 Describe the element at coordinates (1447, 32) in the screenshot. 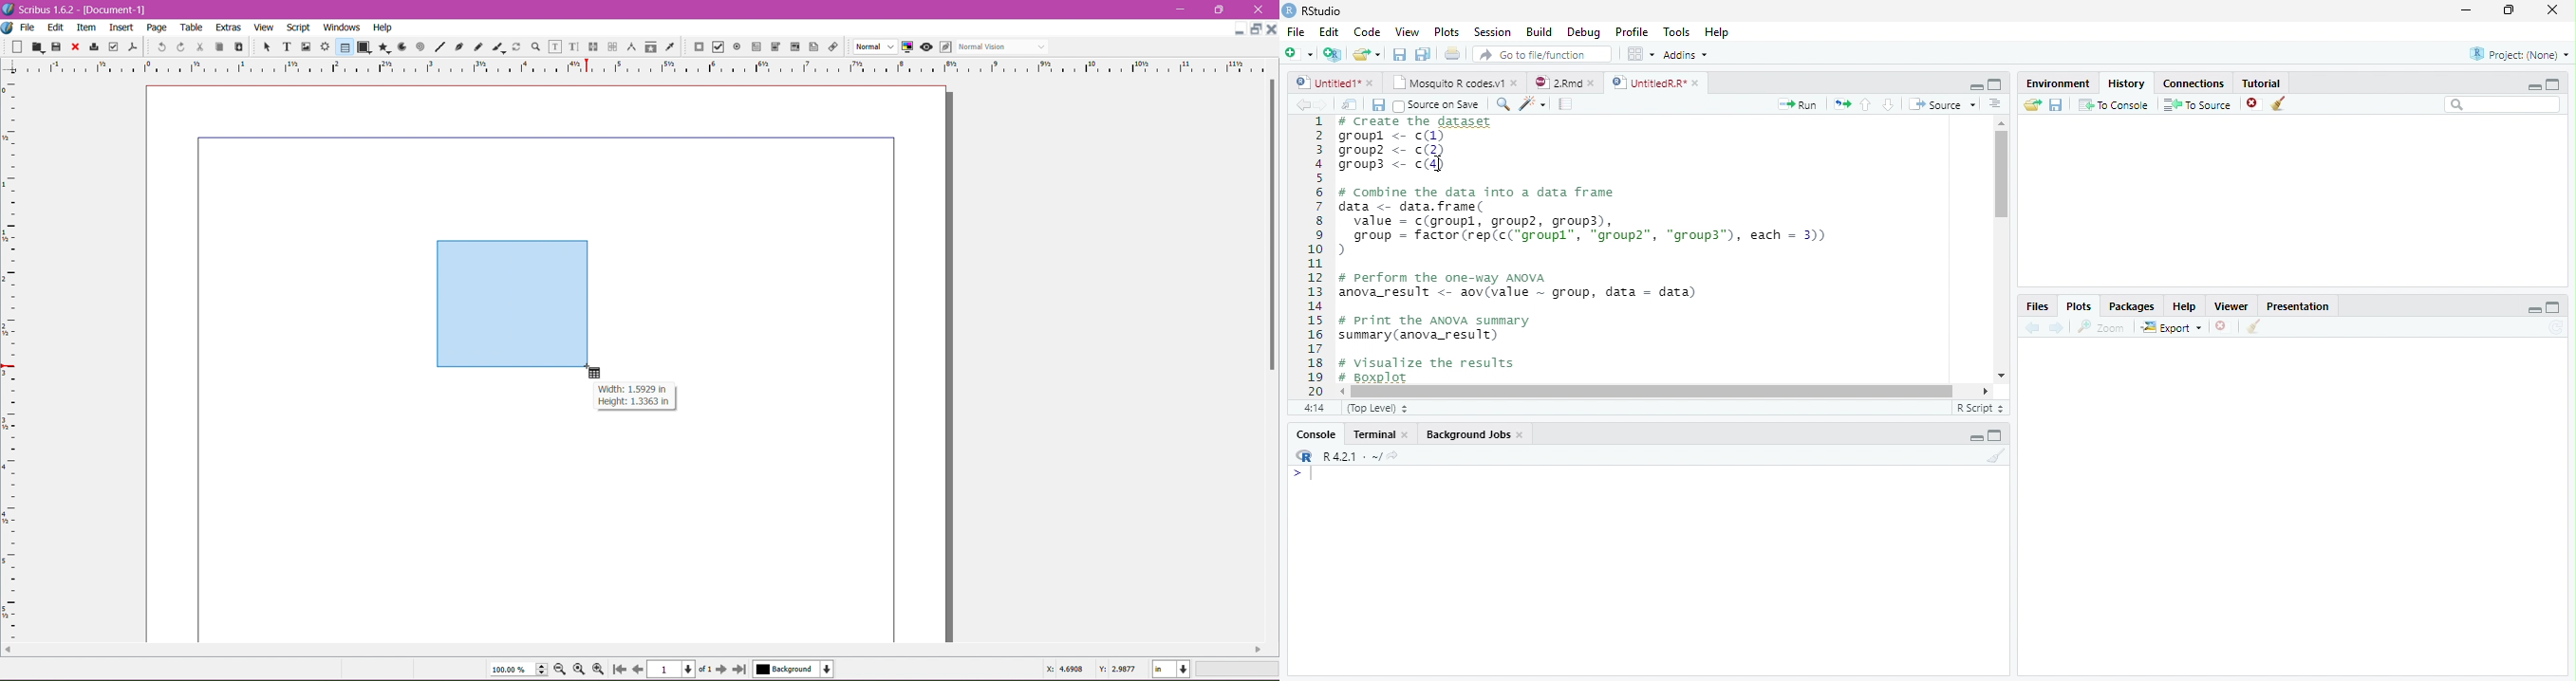

I see `Plots` at that location.